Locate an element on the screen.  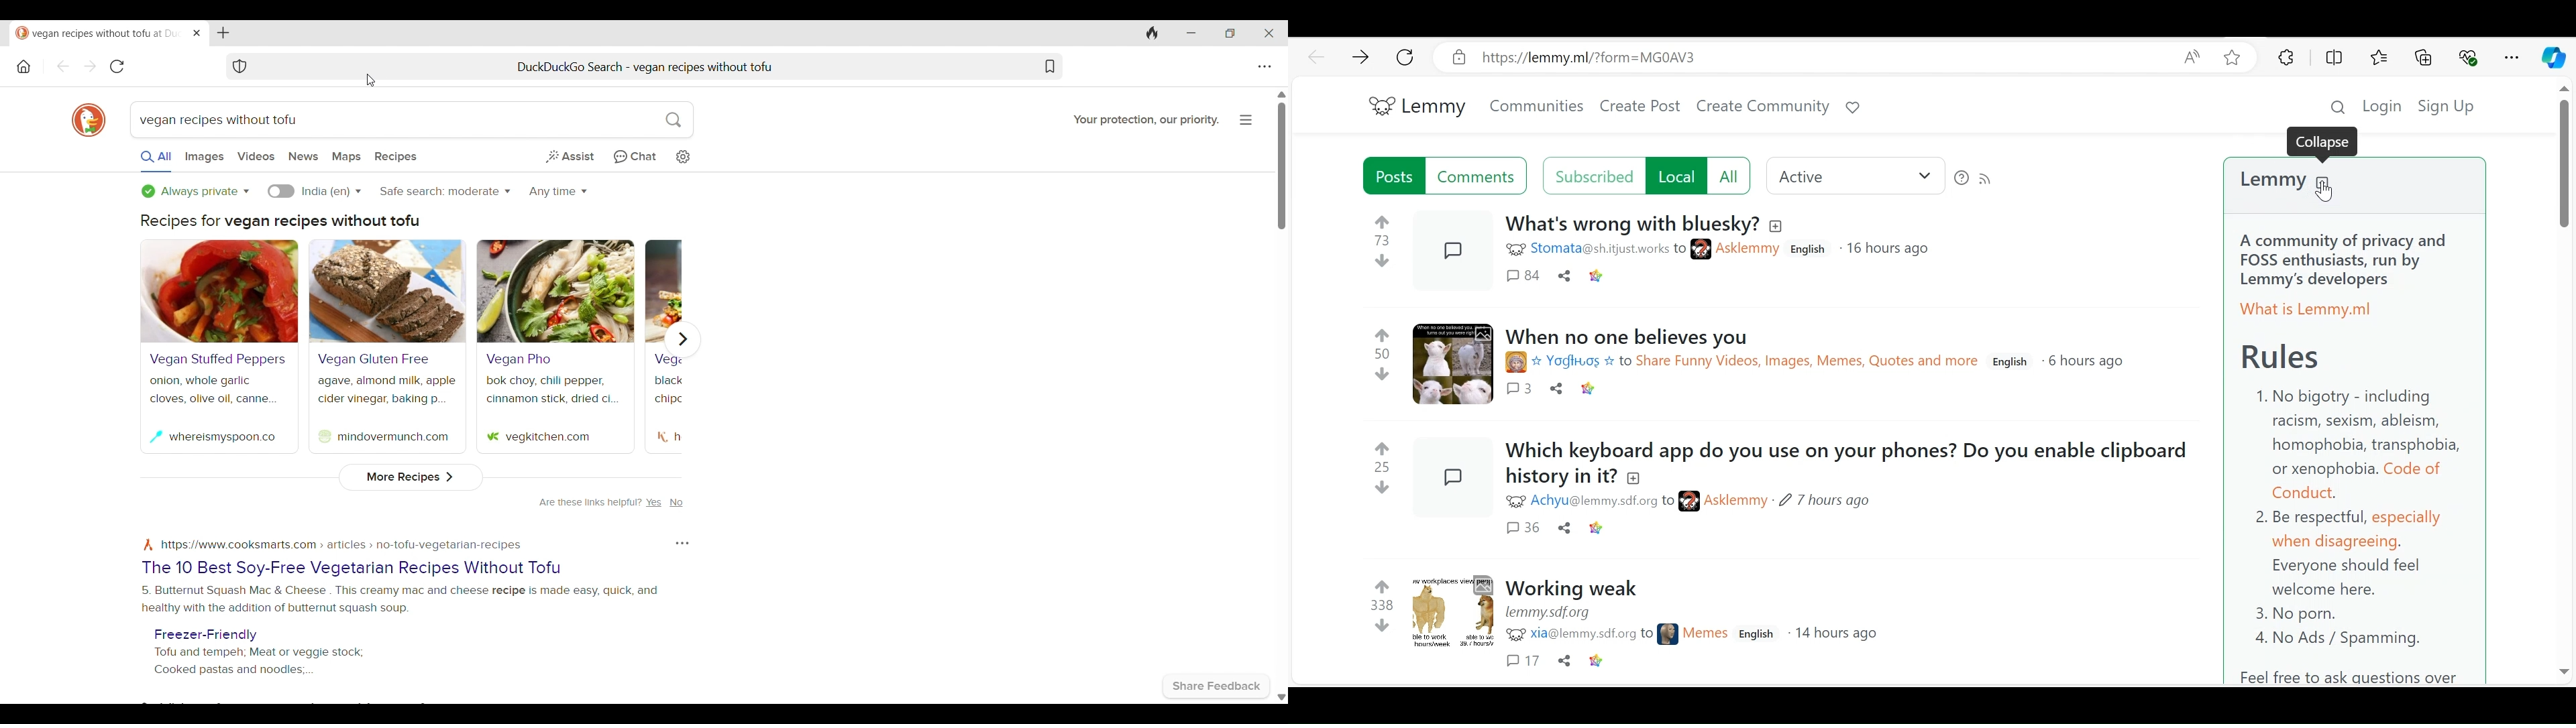
Time posted is located at coordinates (2086, 361).